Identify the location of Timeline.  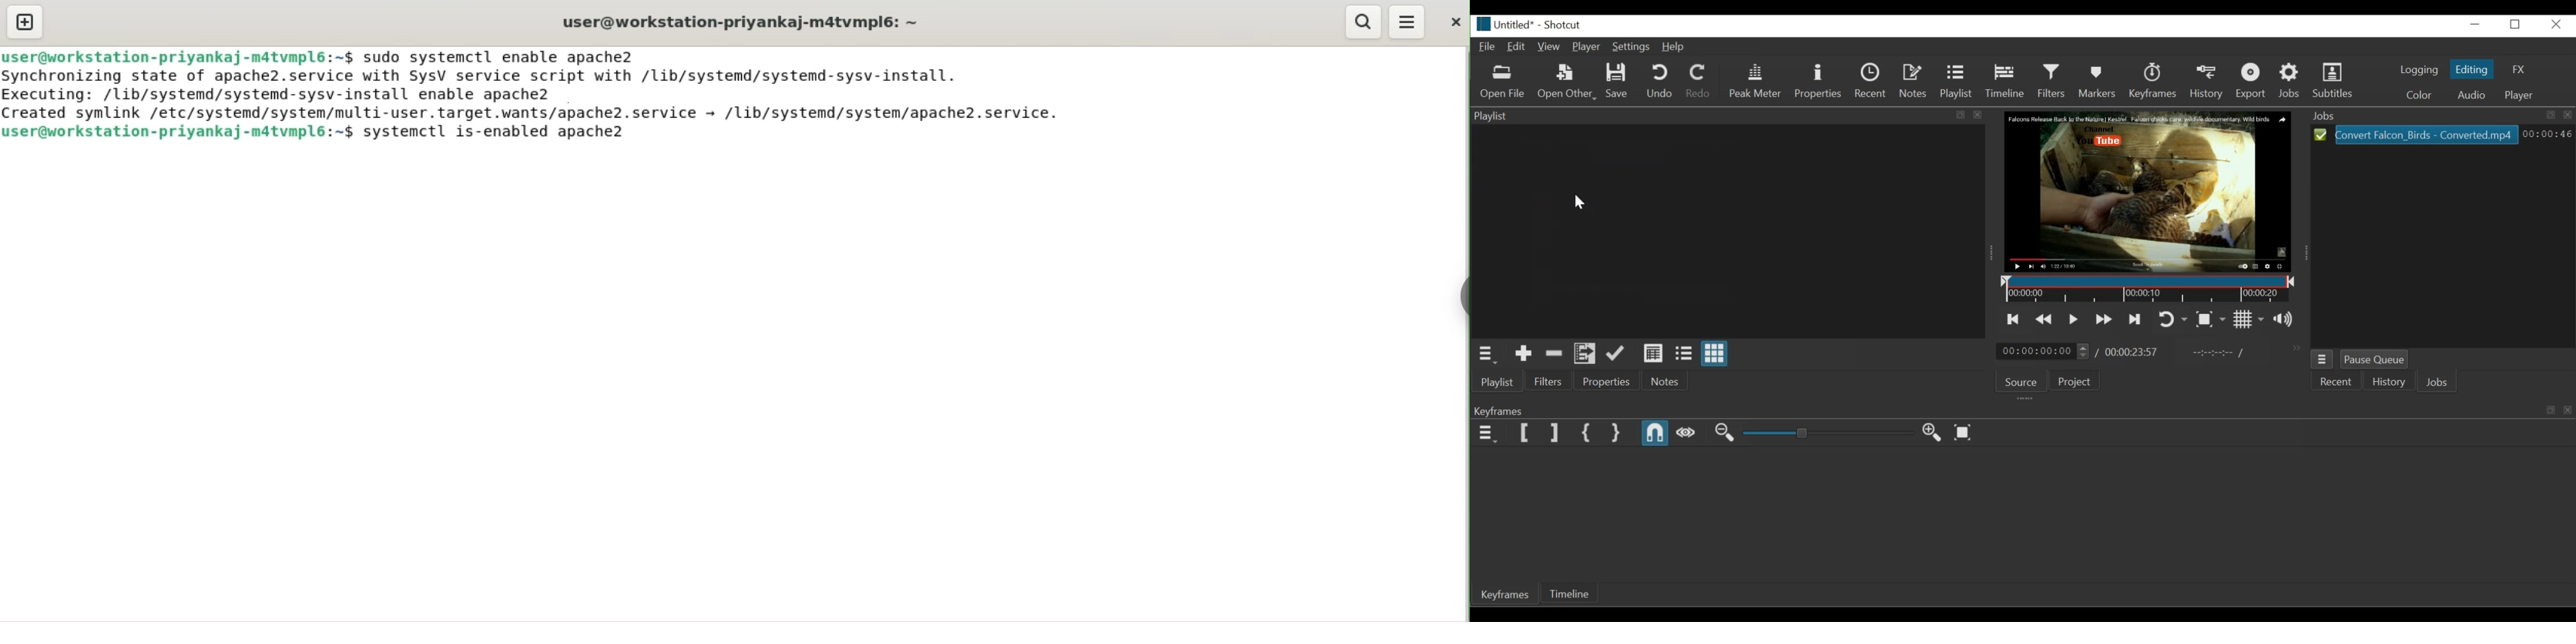
(1577, 593).